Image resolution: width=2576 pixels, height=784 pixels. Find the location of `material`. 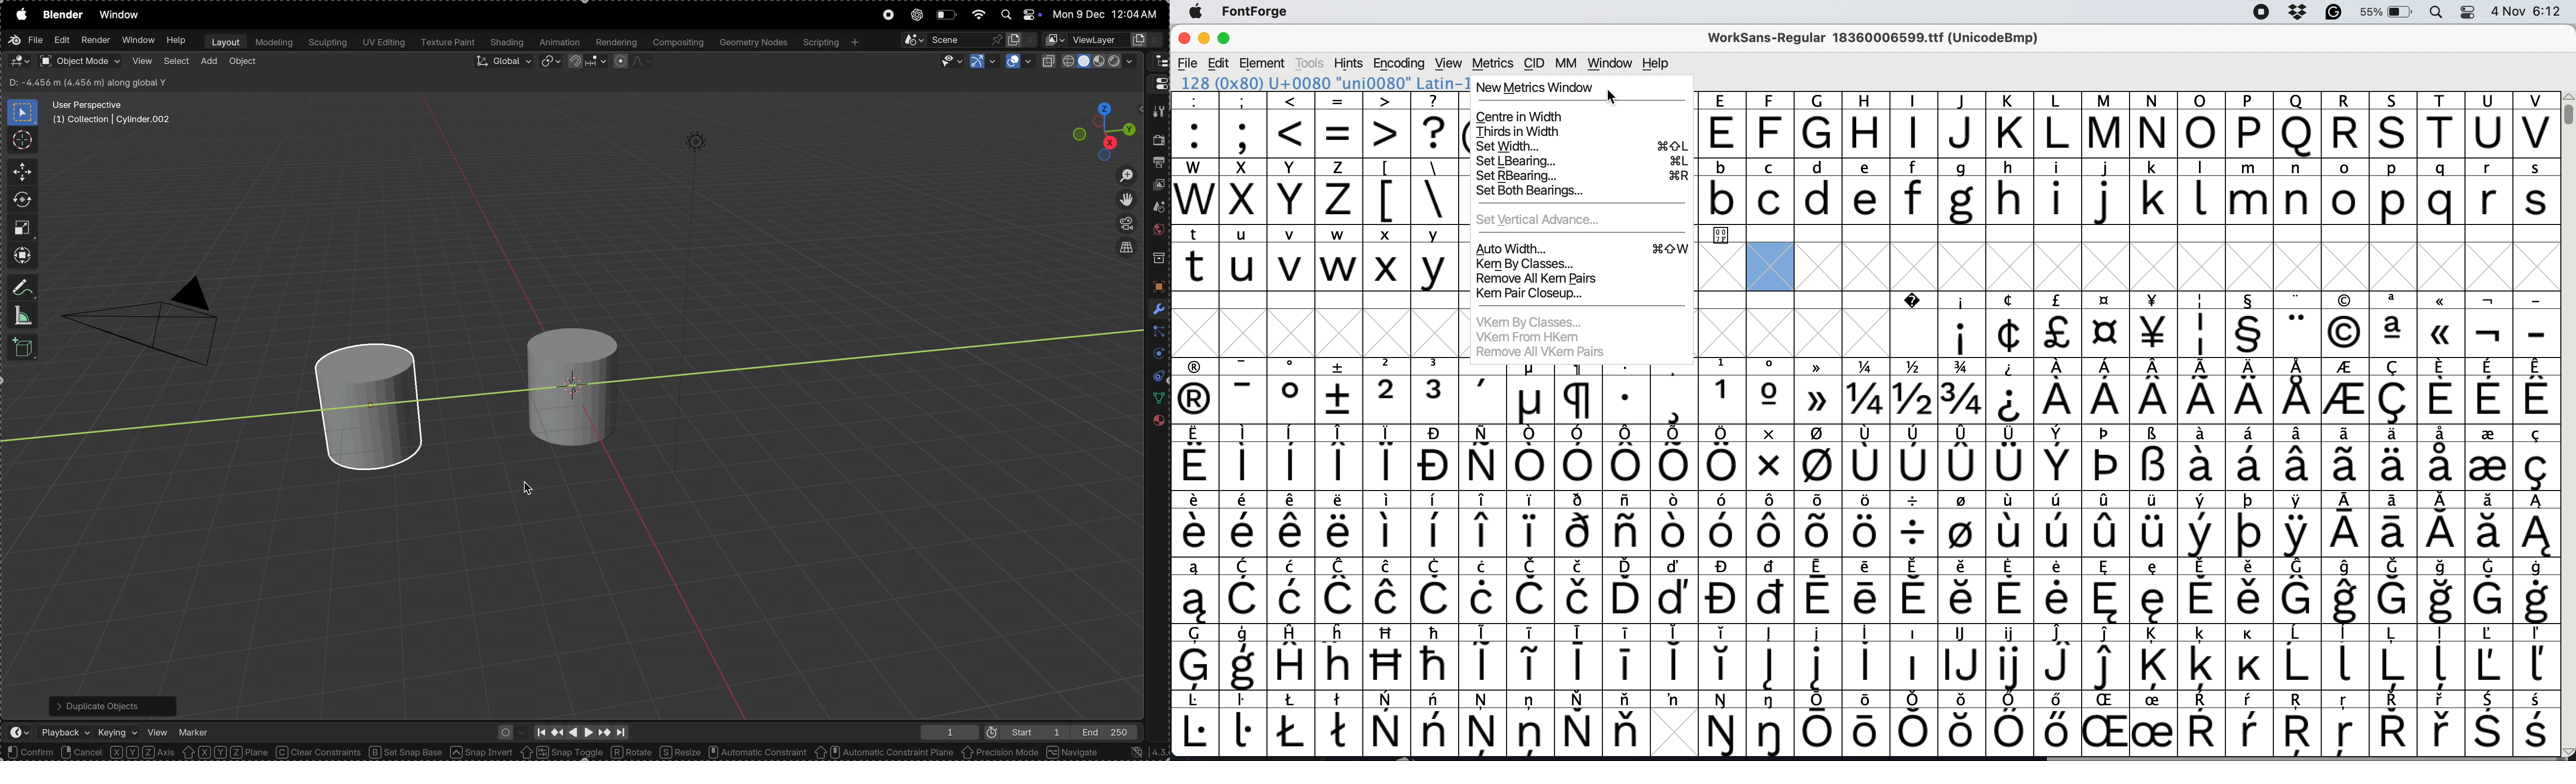

material is located at coordinates (1158, 424).